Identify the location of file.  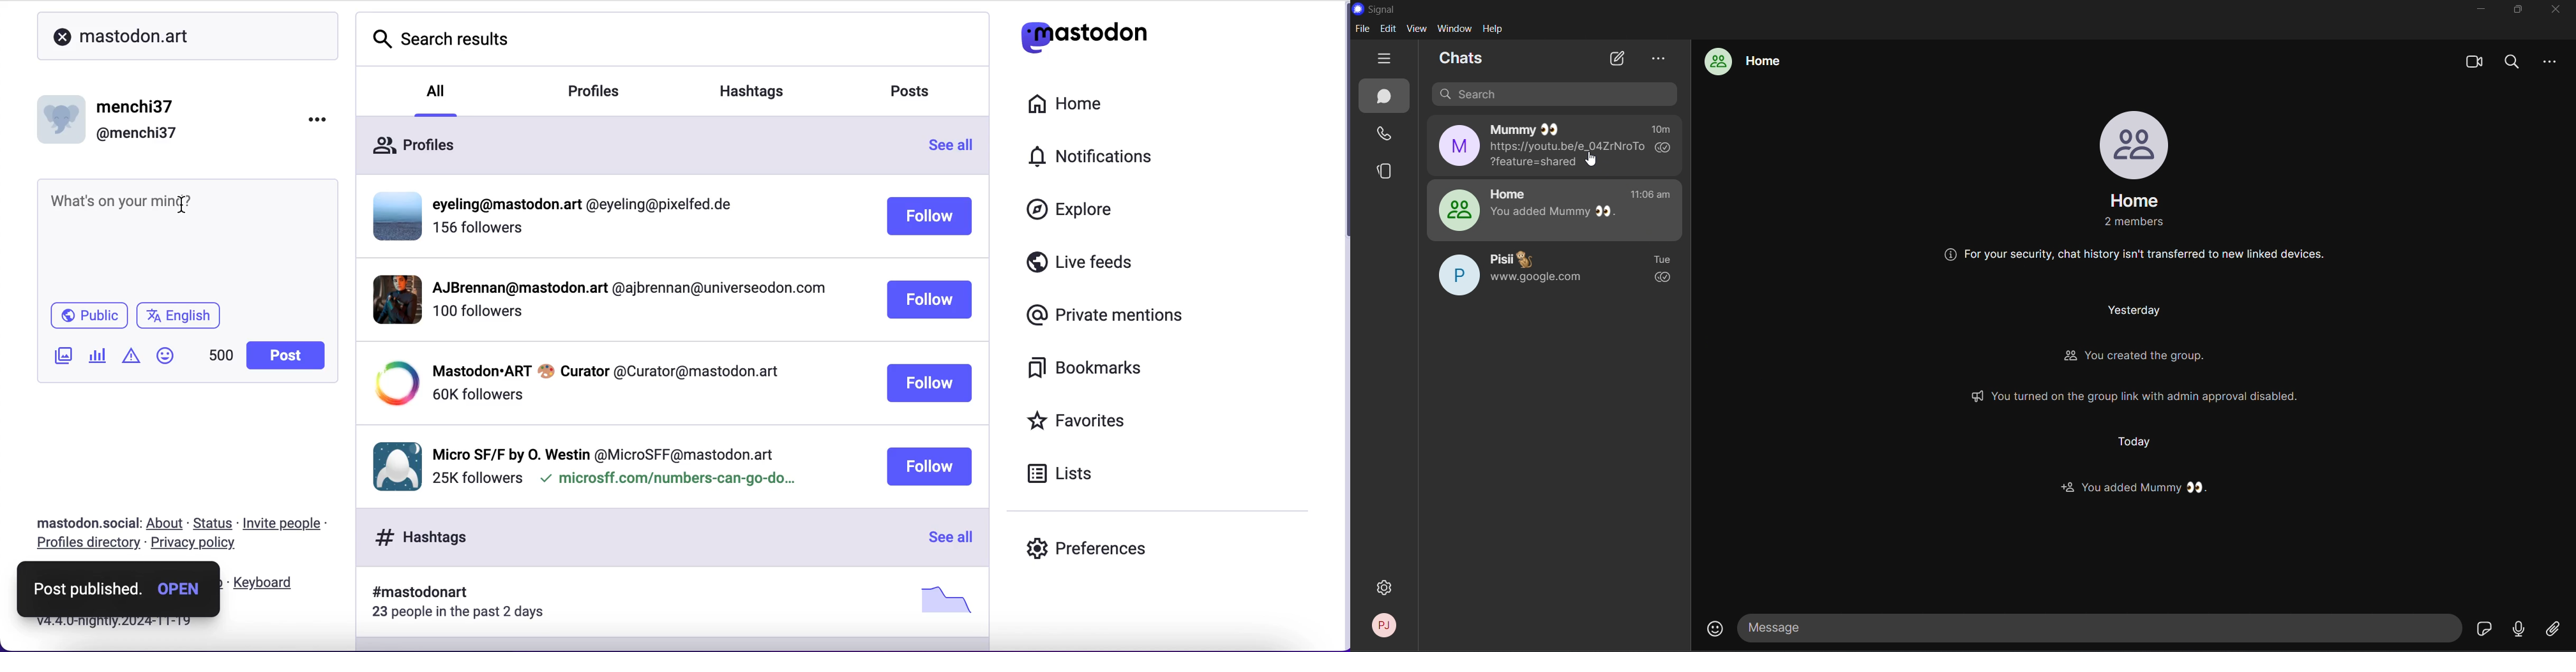
(1364, 29).